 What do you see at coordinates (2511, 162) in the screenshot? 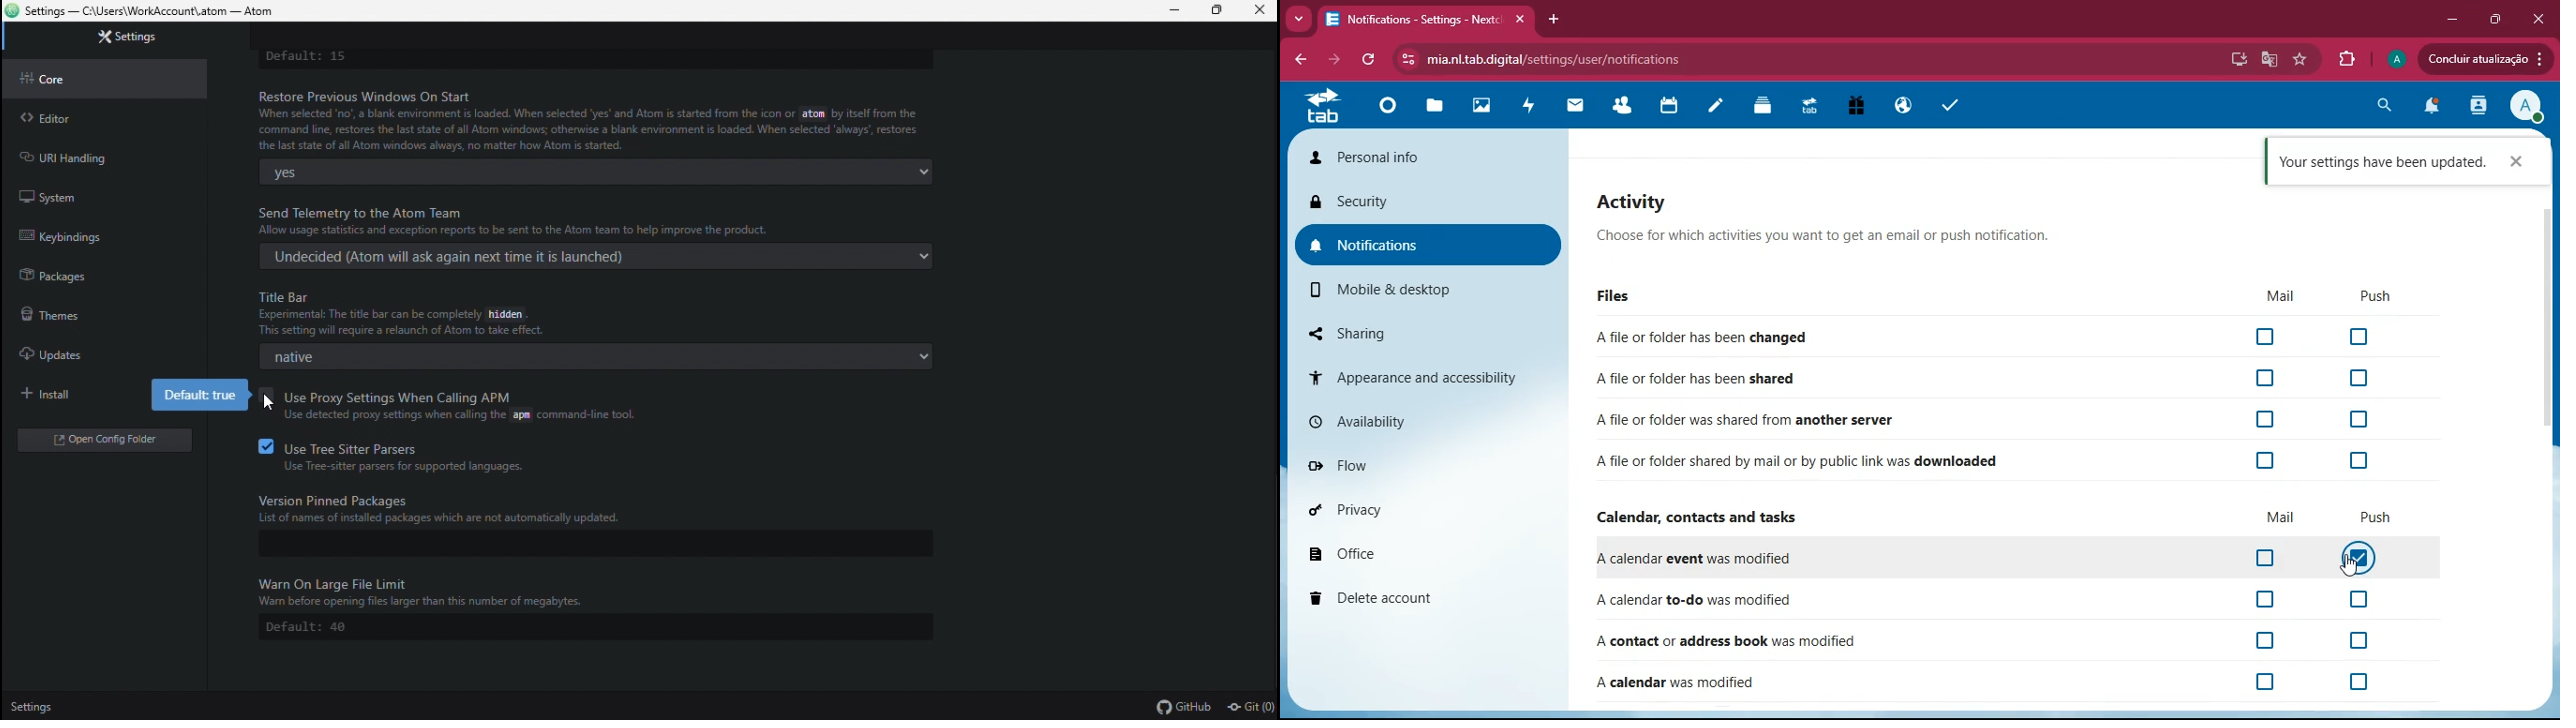
I see `Close` at bounding box center [2511, 162].